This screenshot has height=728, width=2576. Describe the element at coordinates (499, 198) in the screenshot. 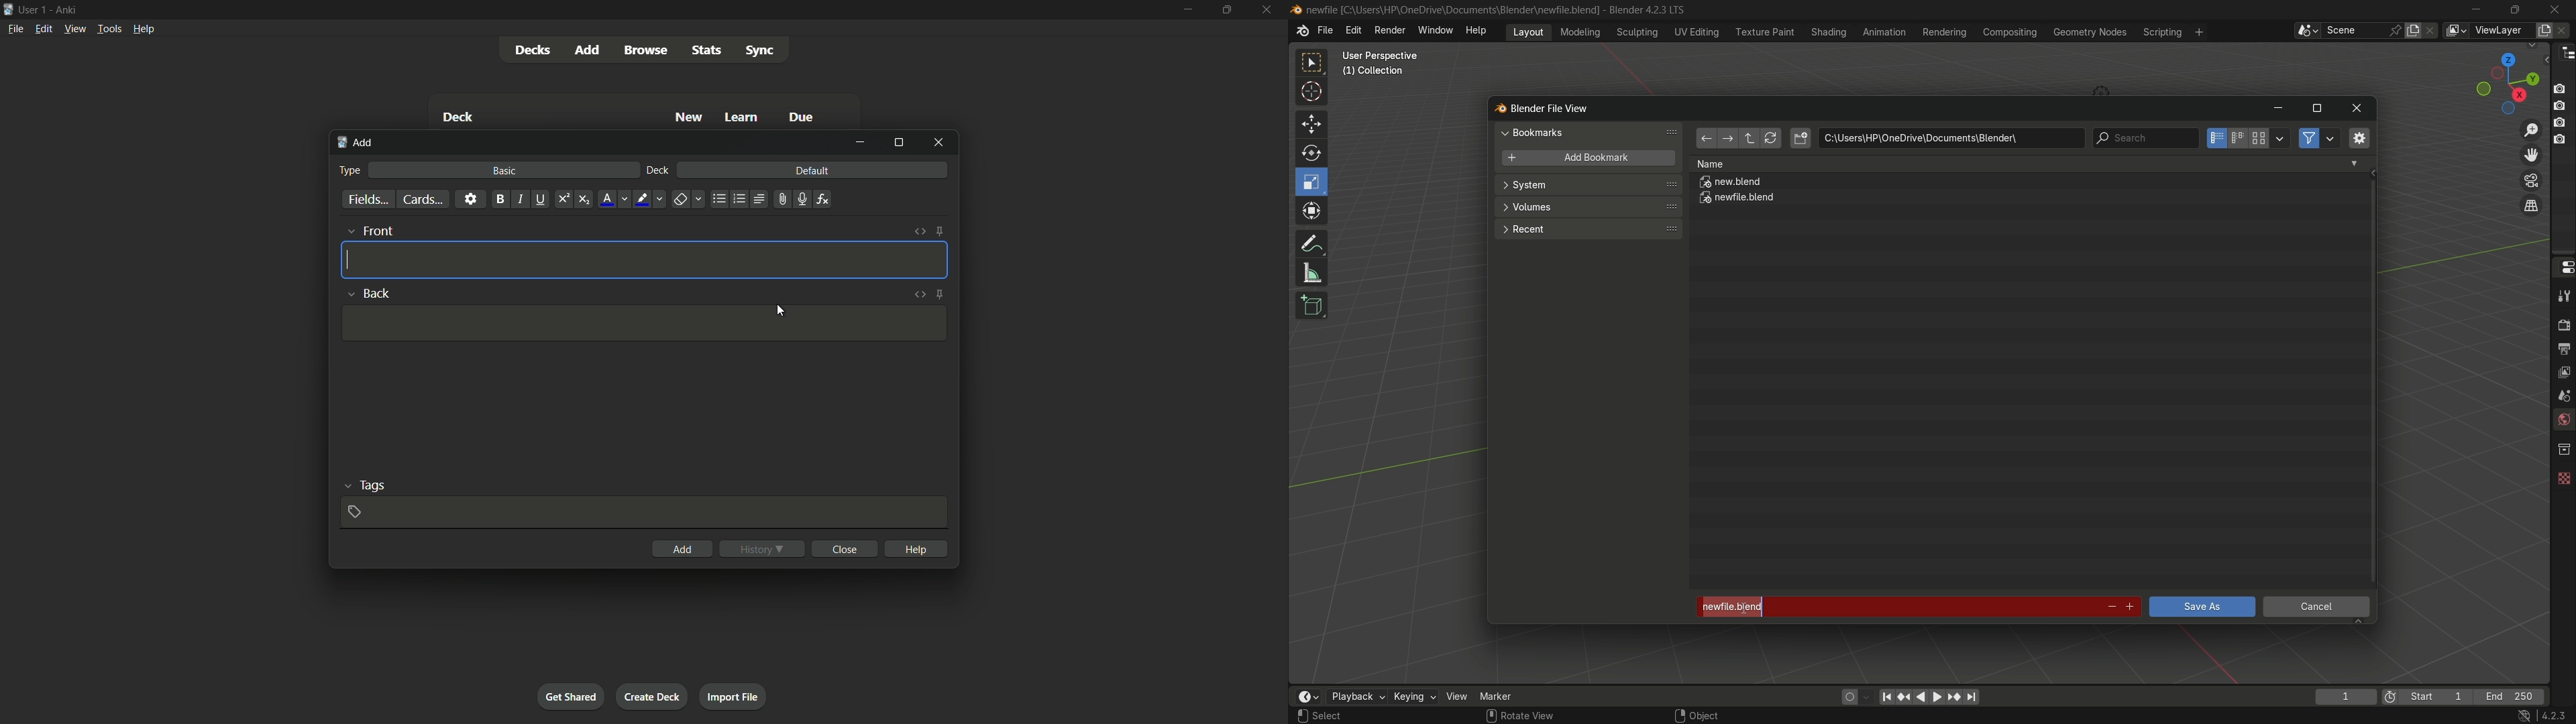

I see `bold` at that location.